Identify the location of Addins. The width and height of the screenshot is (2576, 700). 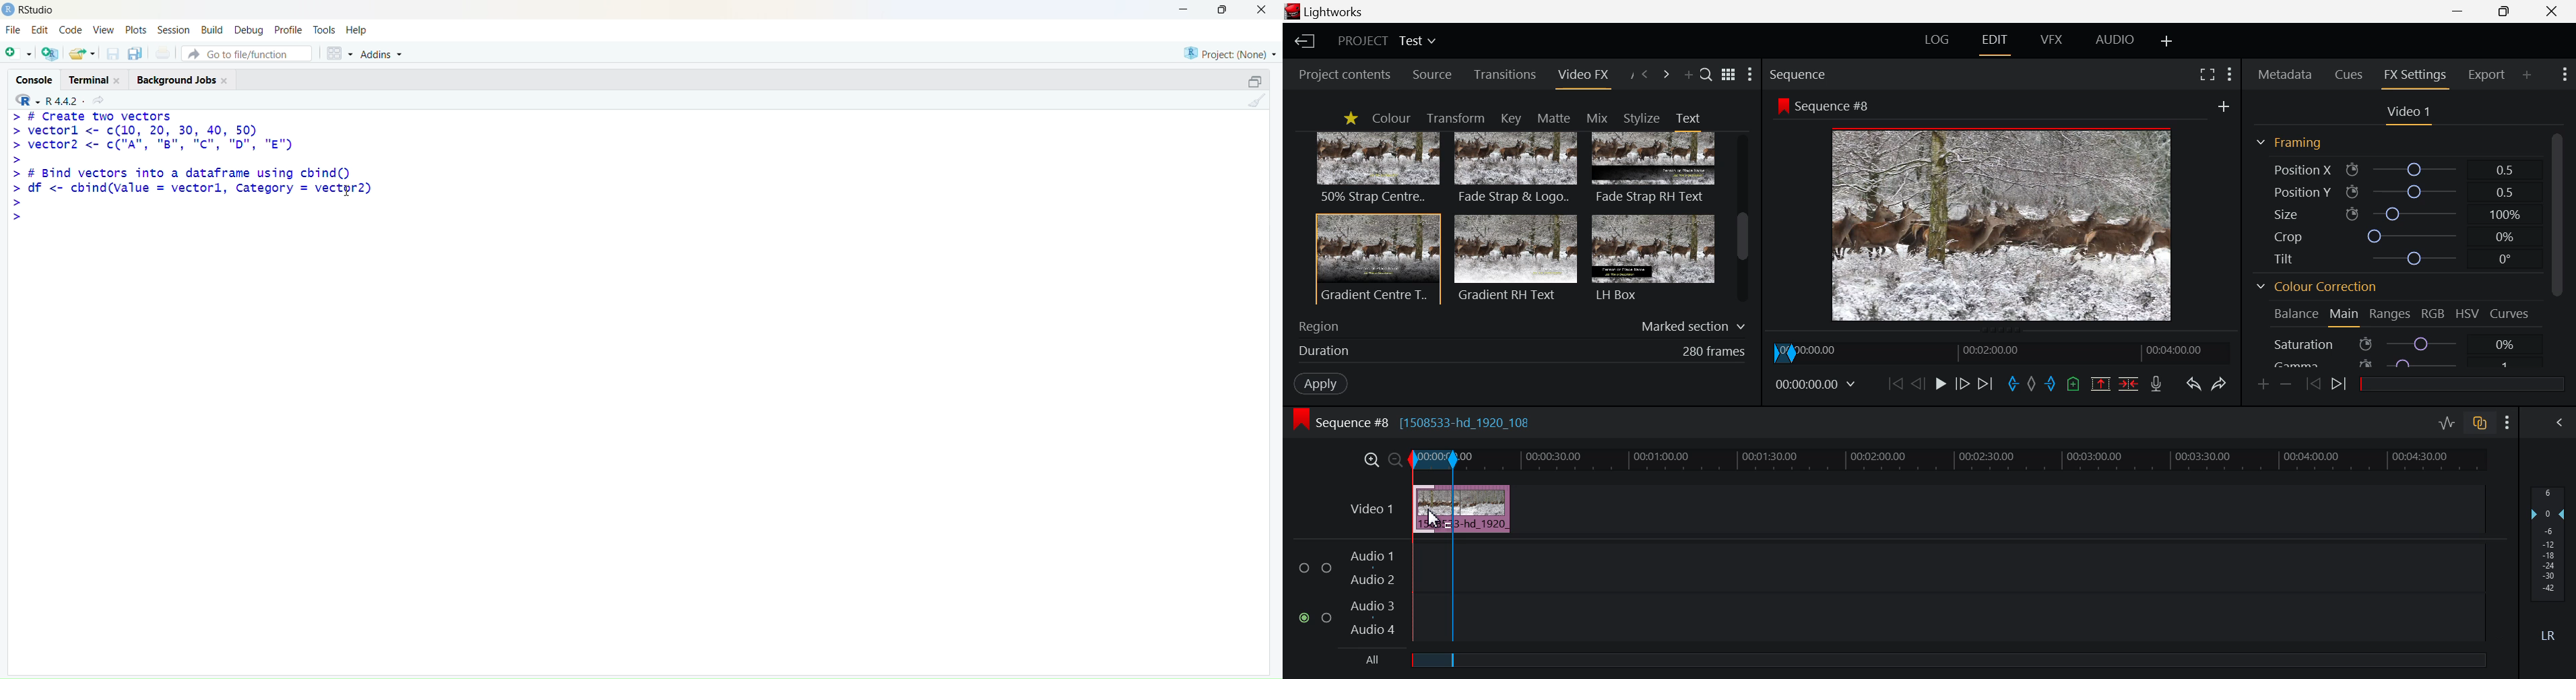
(381, 54).